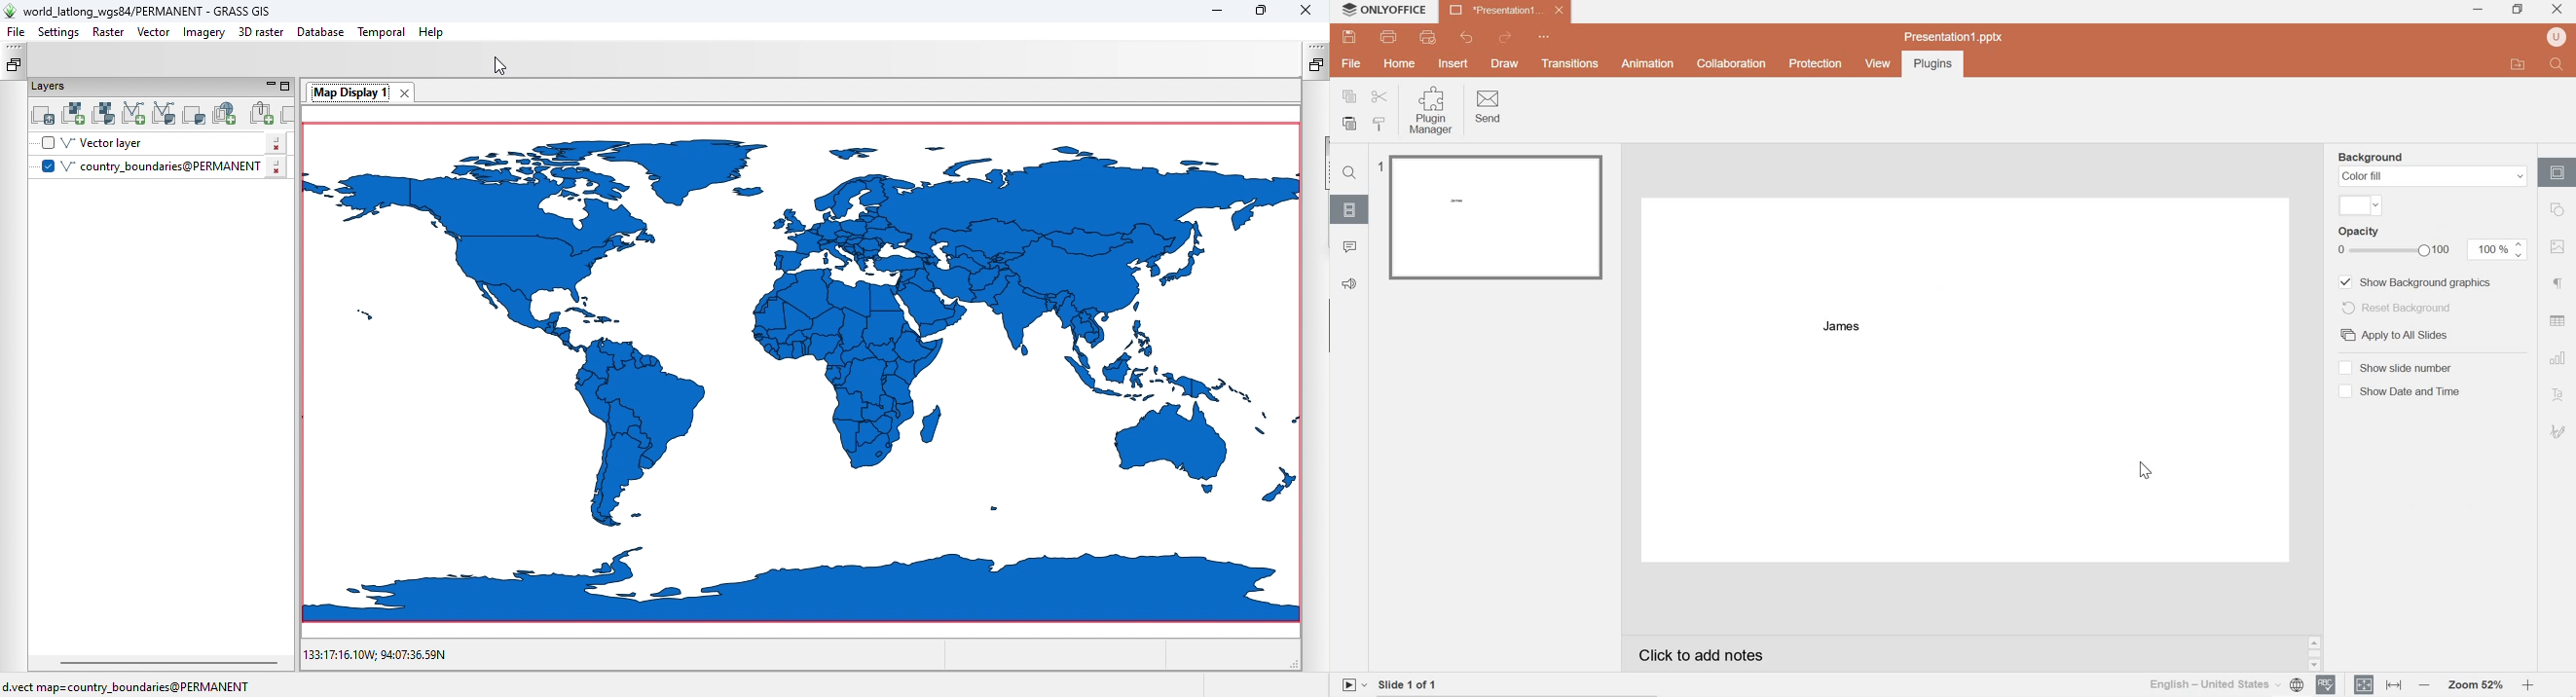 Image resolution: width=2576 pixels, height=700 pixels. I want to click on INSERT, so click(1454, 63).